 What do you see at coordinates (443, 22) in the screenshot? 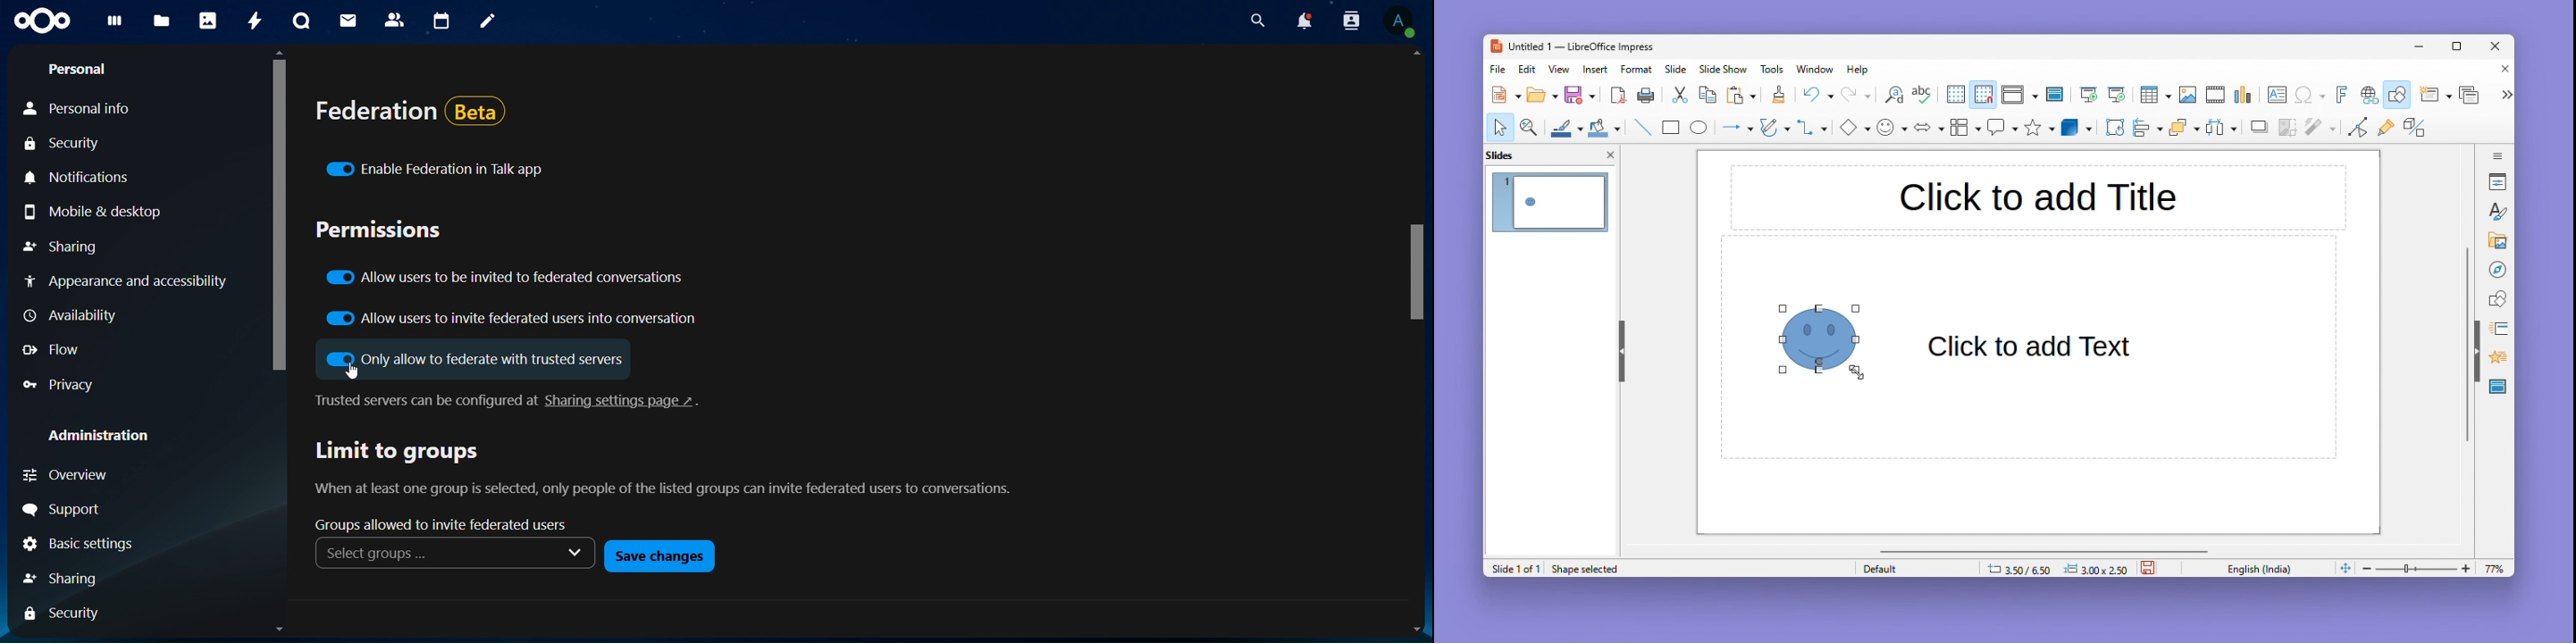
I see `calendar` at bounding box center [443, 22].